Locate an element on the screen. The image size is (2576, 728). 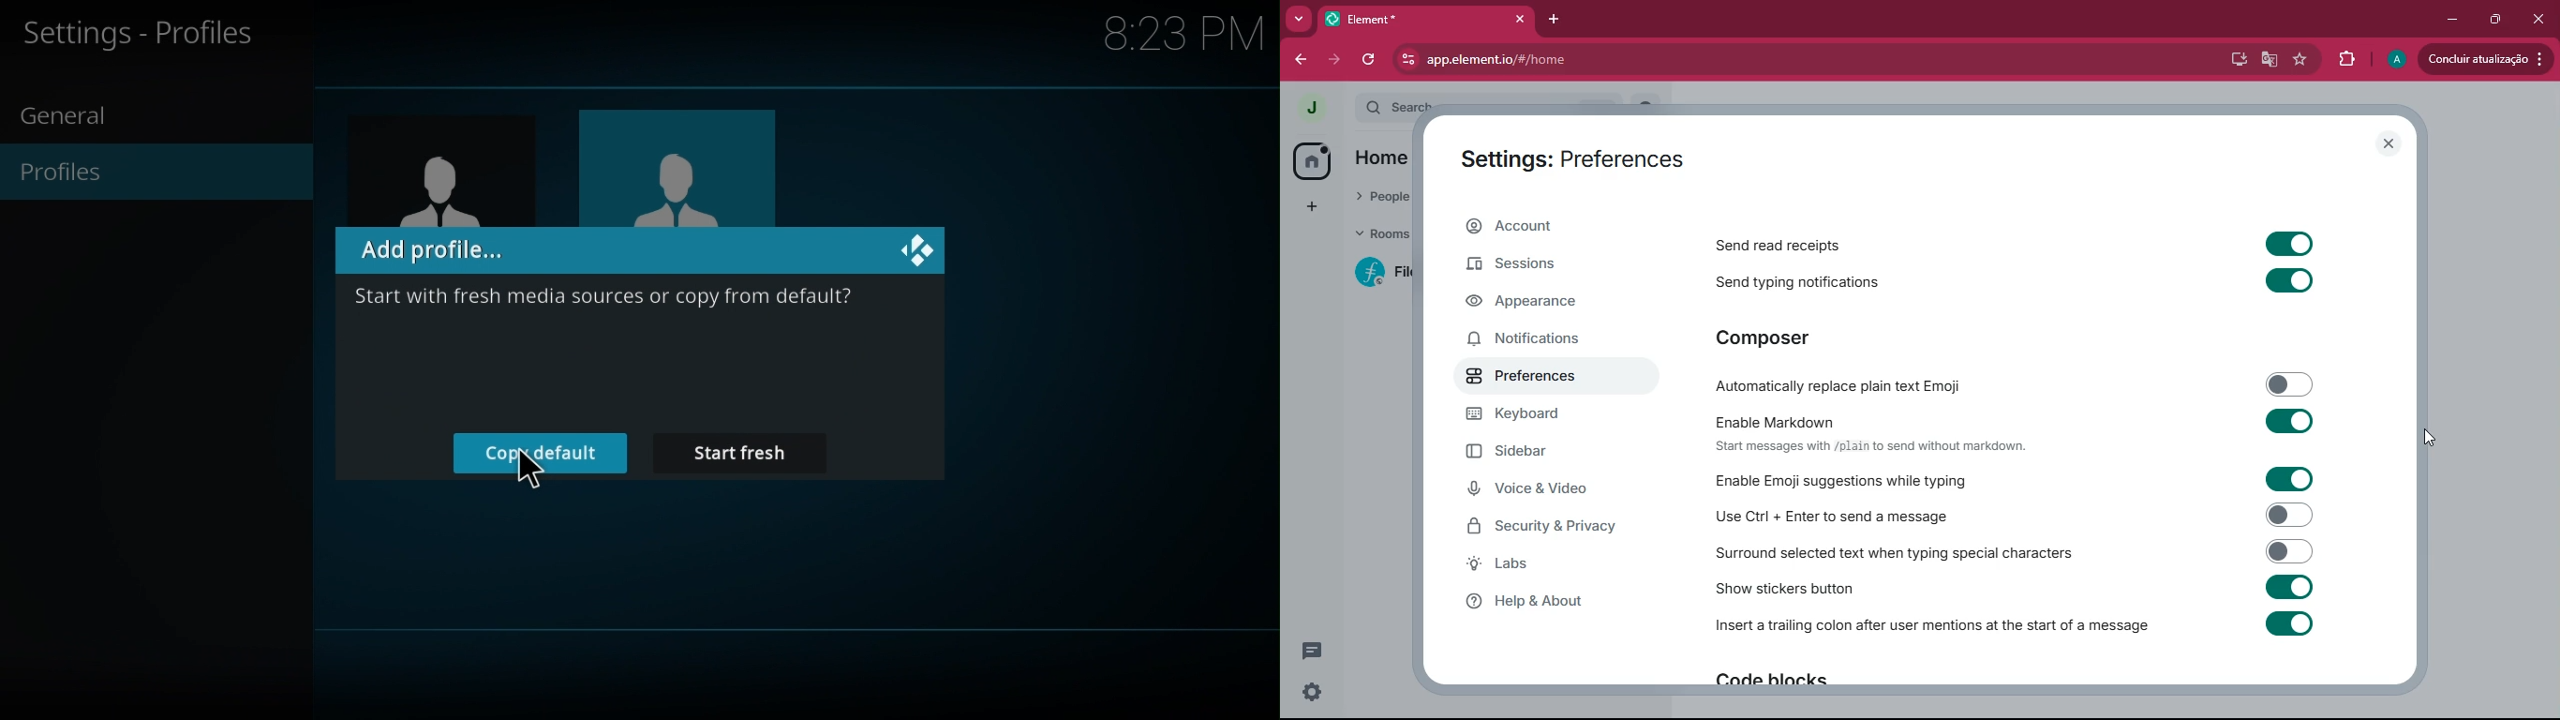
maximize is located at coordinates (2494, 18).